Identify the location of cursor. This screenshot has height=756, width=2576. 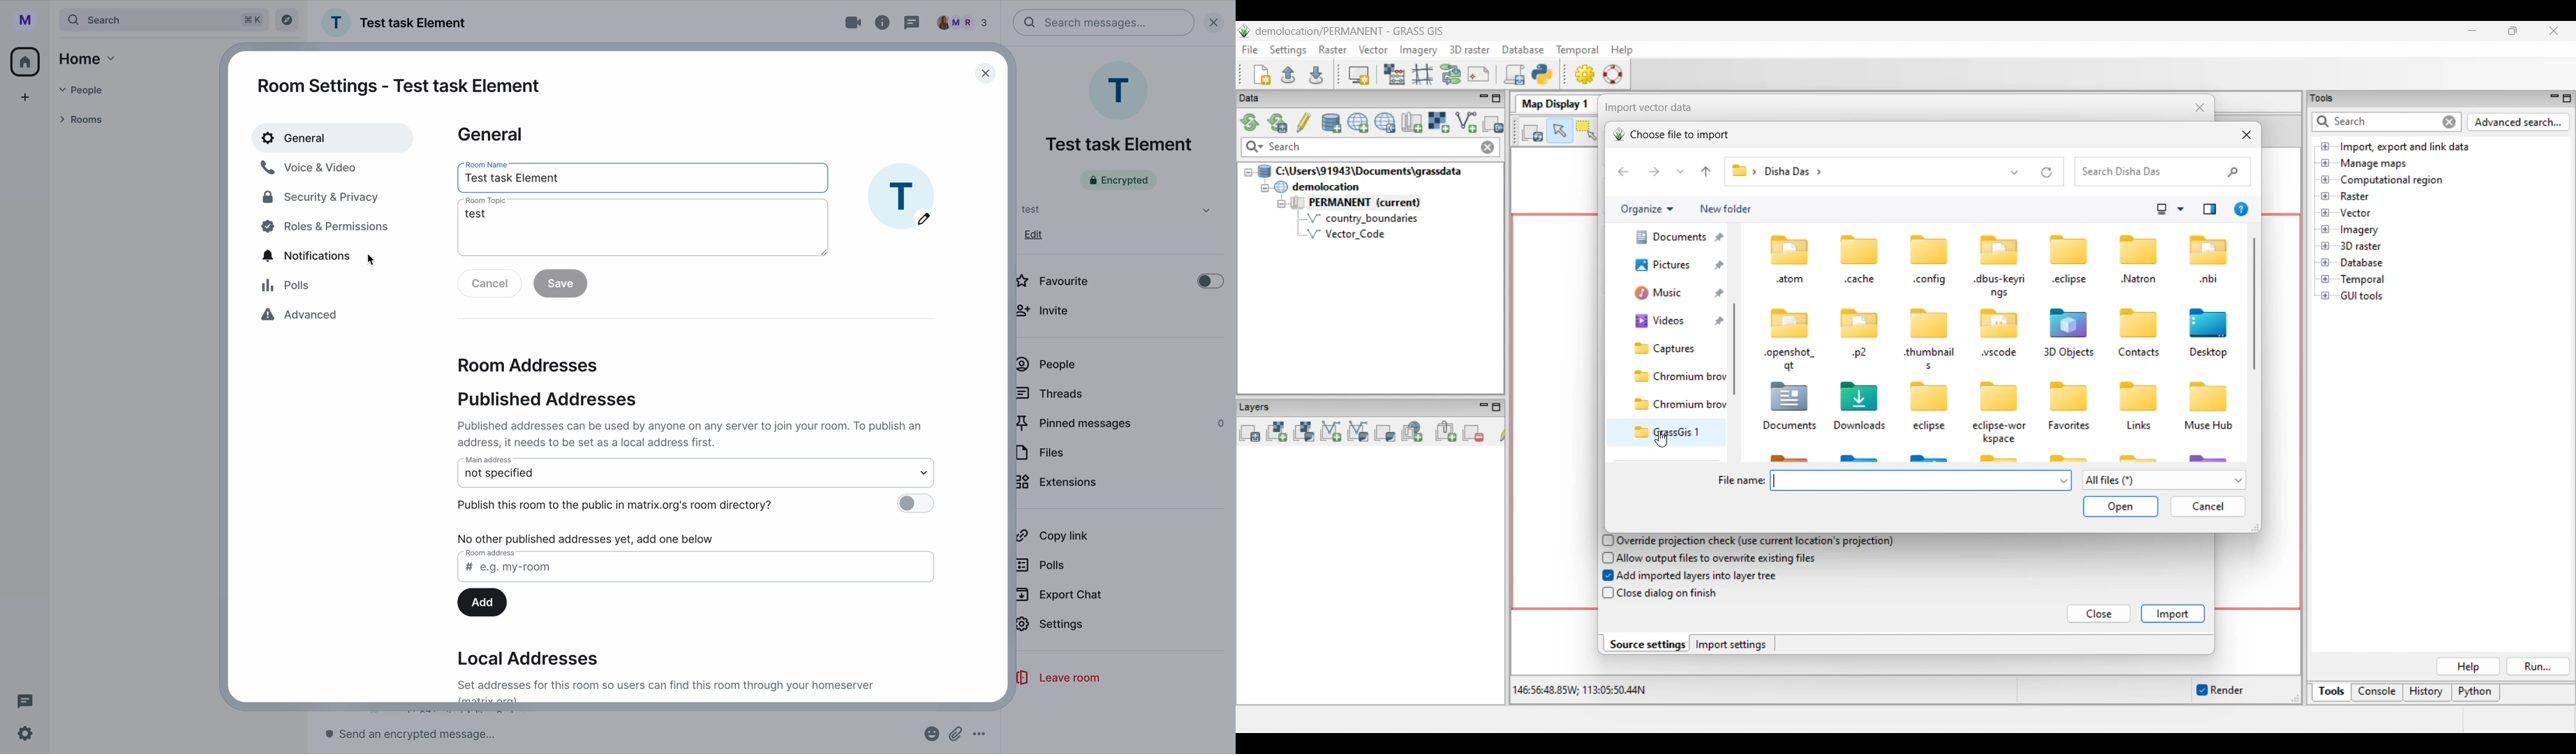
(372, 260).